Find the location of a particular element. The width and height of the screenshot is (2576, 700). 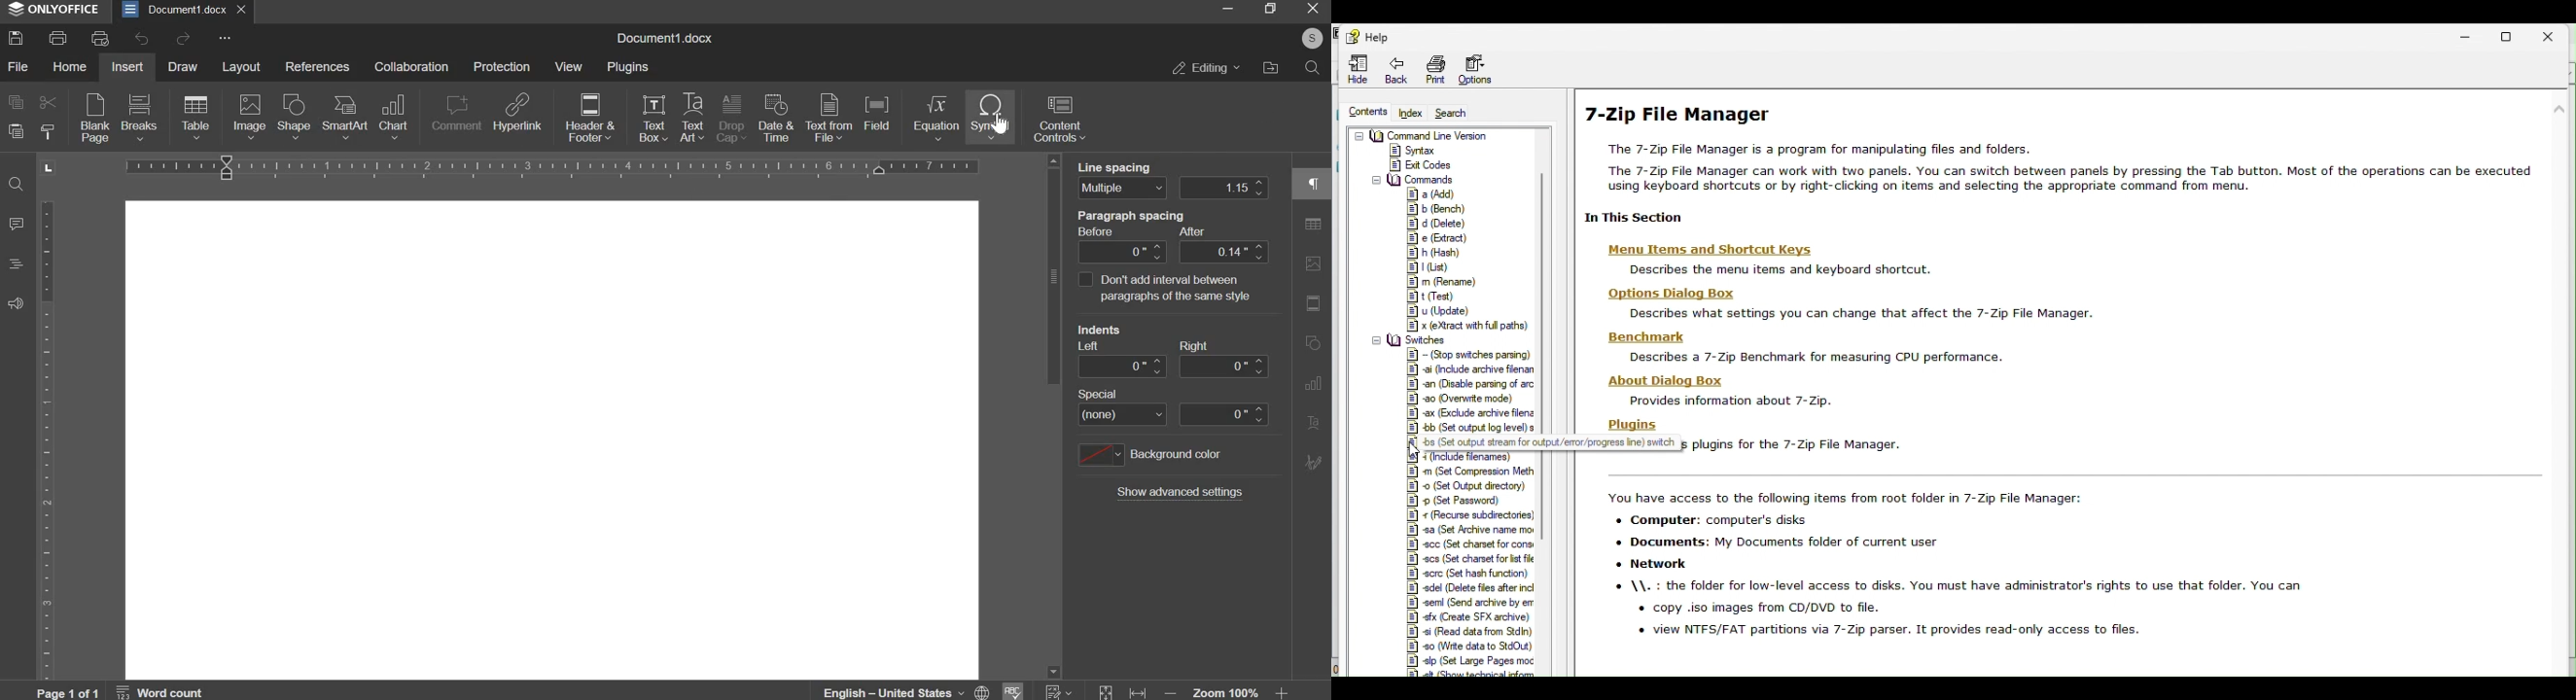

onlyoffice is located at coordinates (54, 8).